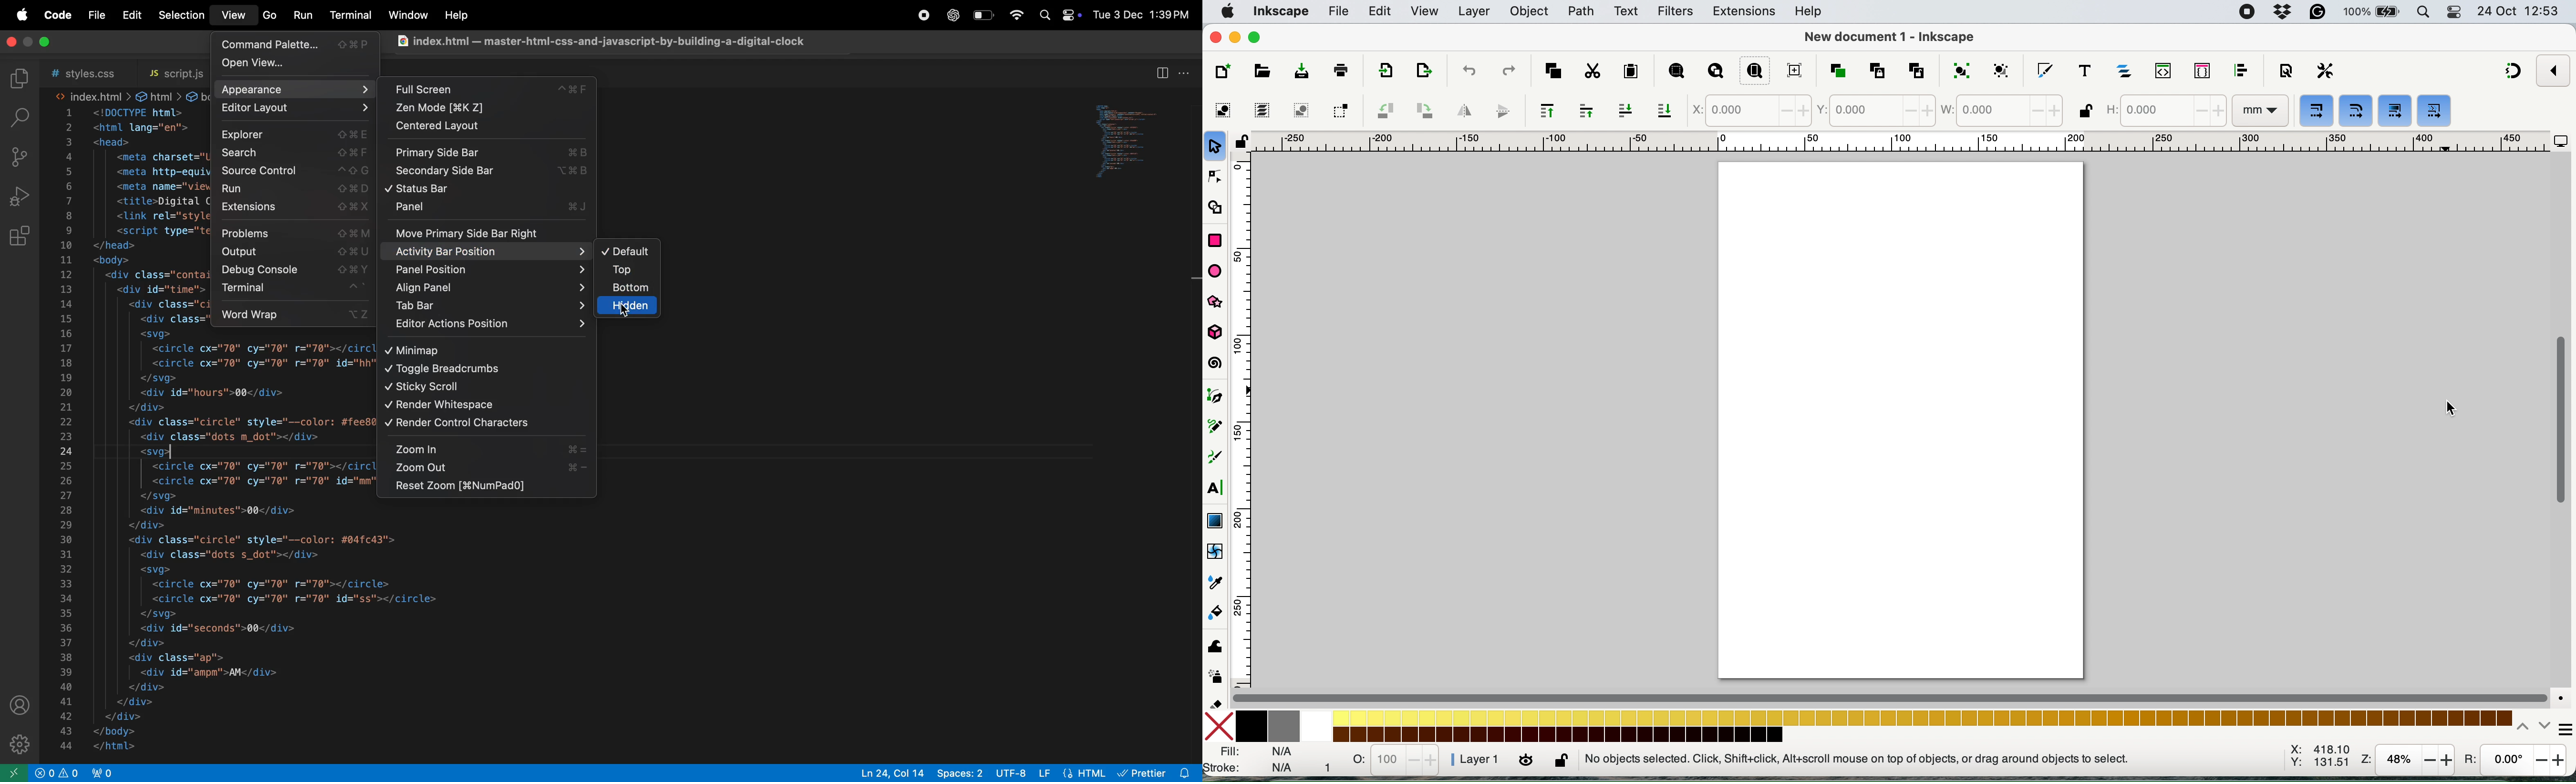  Describe the element at coordinates (1216, 700) in the screenshot. I see `eraser tool` at that location.